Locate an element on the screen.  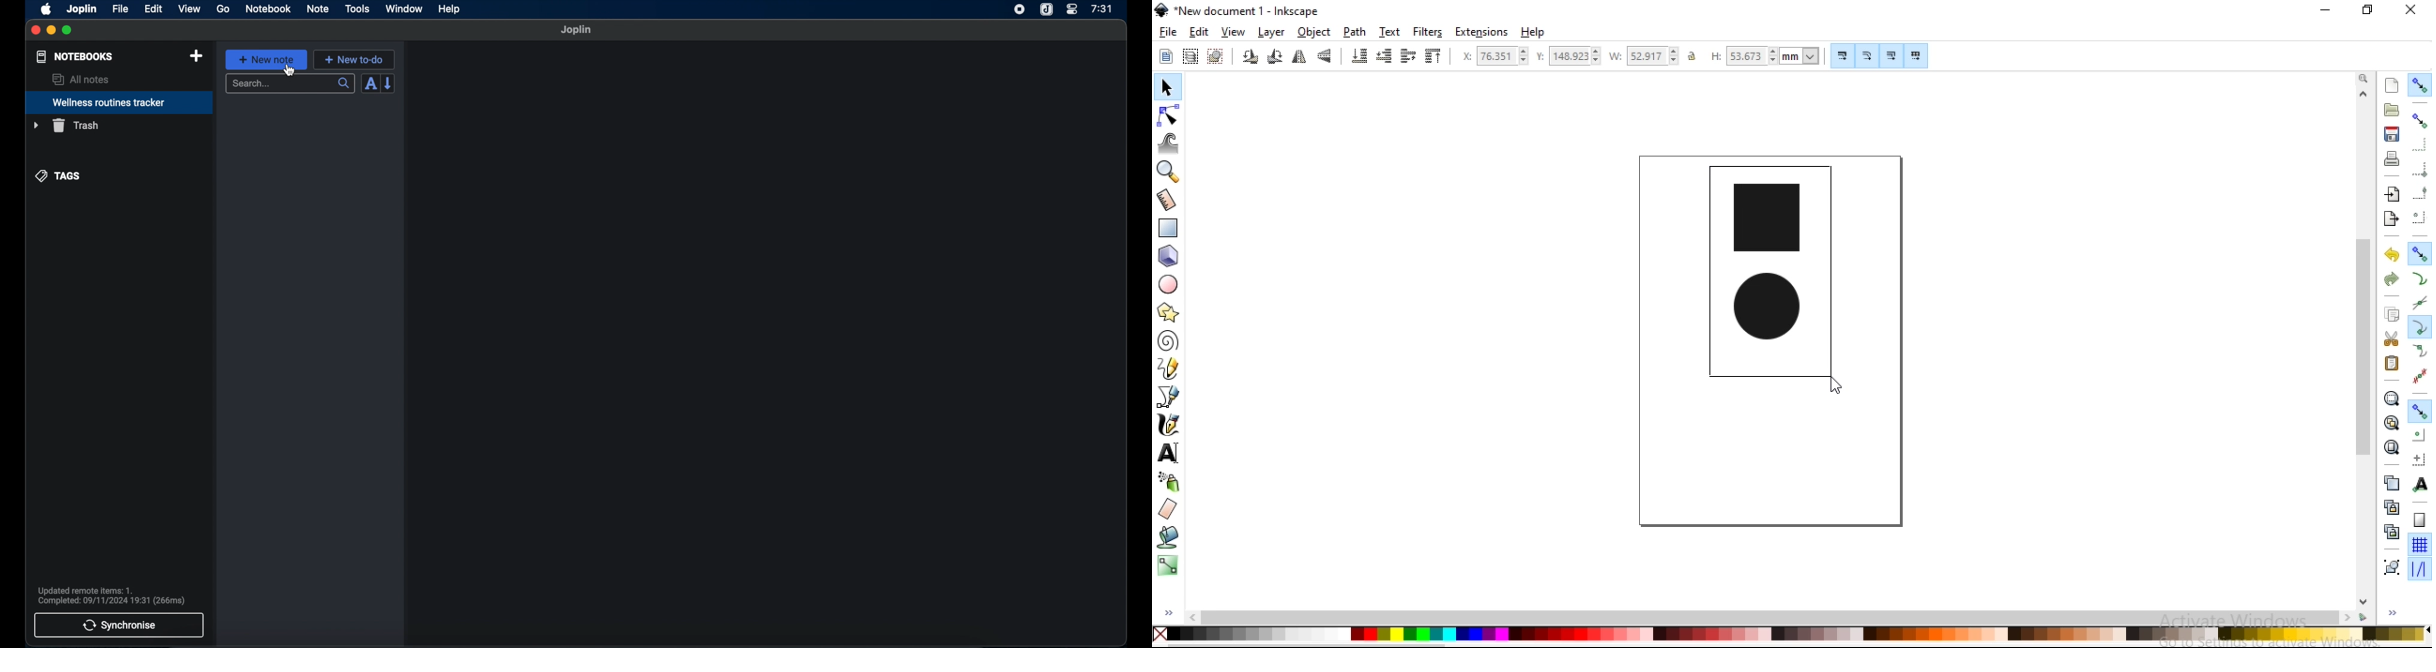
color is located at coordinates (1791, 634).